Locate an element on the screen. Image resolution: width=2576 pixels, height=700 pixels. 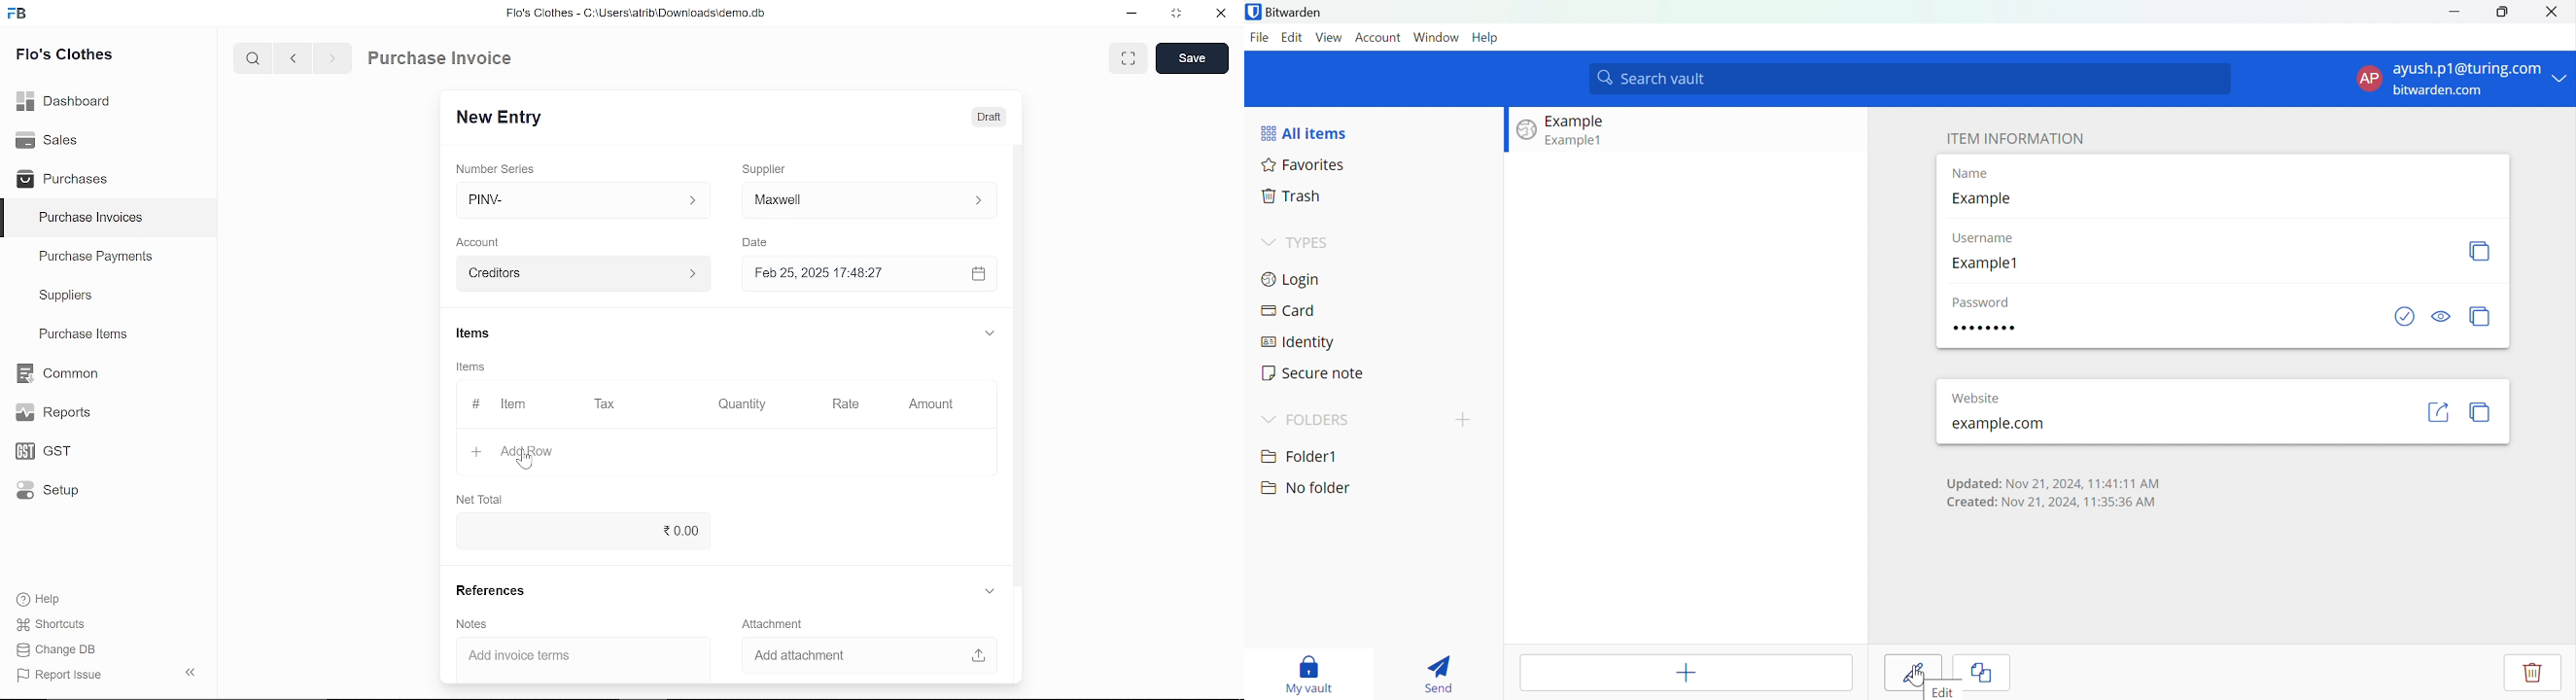
Login is located at coordinates (1294, 278).